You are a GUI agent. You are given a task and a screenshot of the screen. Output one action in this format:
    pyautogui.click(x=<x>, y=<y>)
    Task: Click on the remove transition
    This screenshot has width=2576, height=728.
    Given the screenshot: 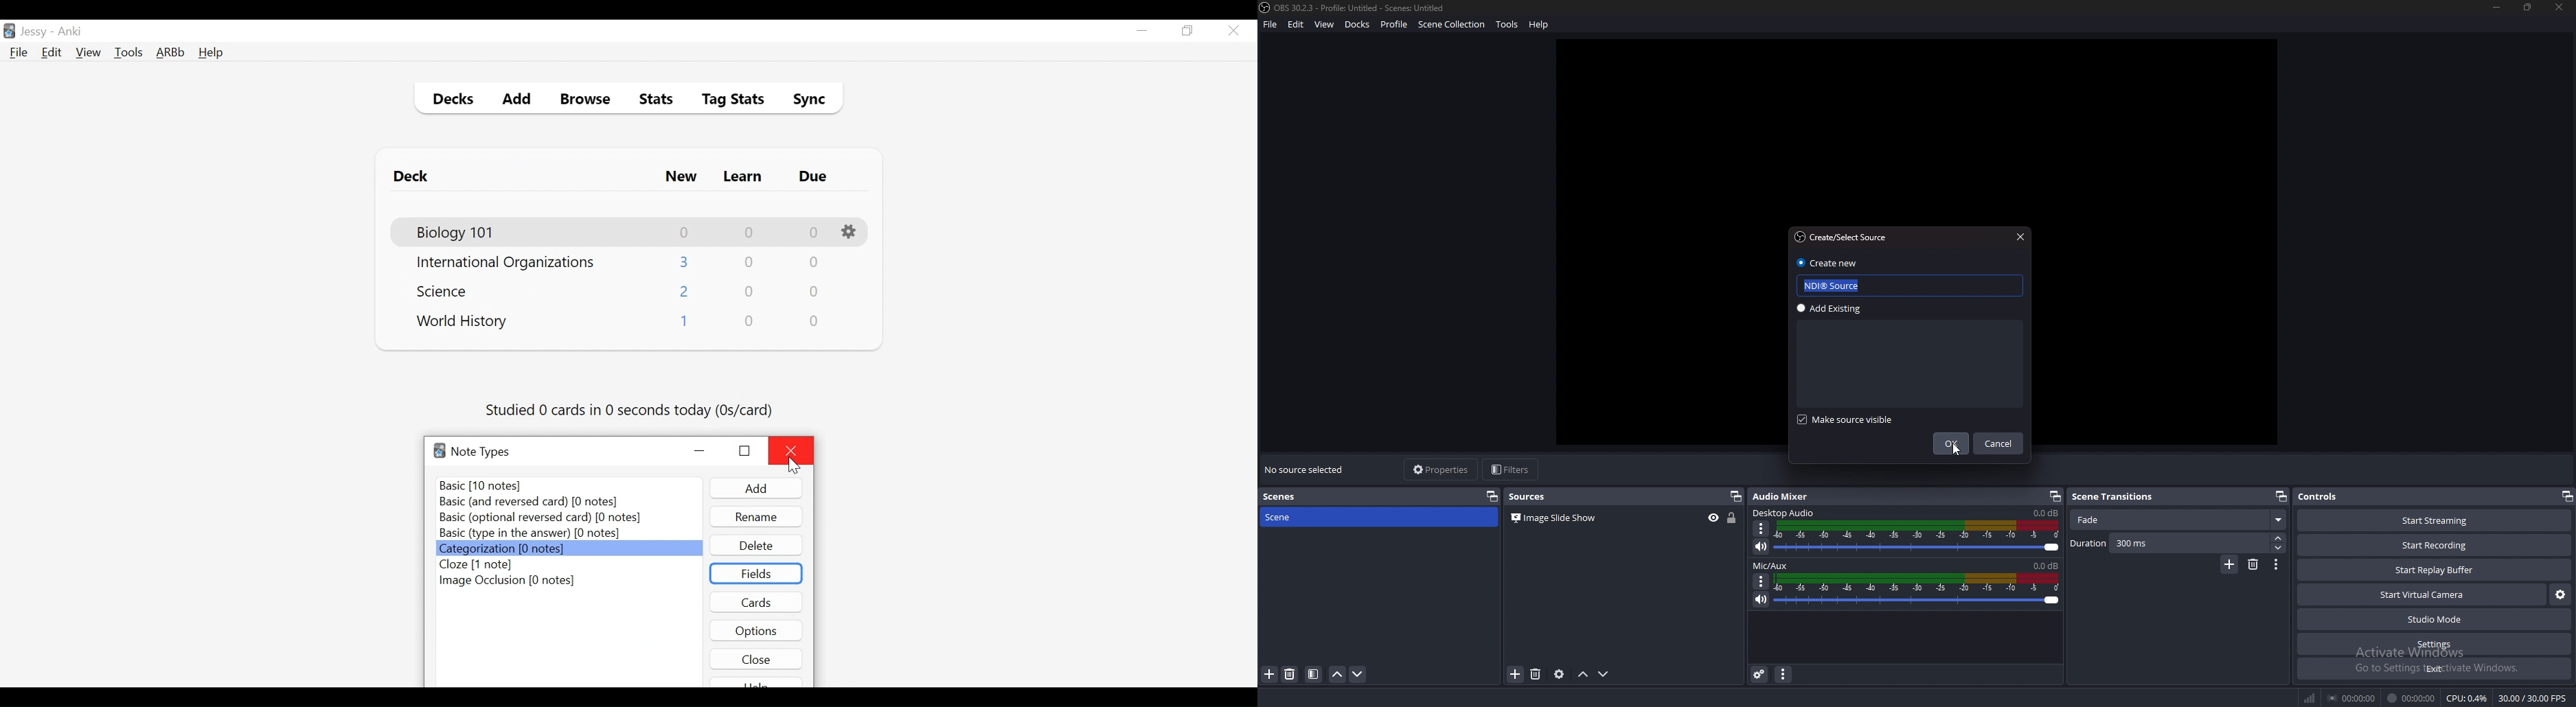 What is the action you would take?
    pyautogui.click(x=2253, y=566)
    